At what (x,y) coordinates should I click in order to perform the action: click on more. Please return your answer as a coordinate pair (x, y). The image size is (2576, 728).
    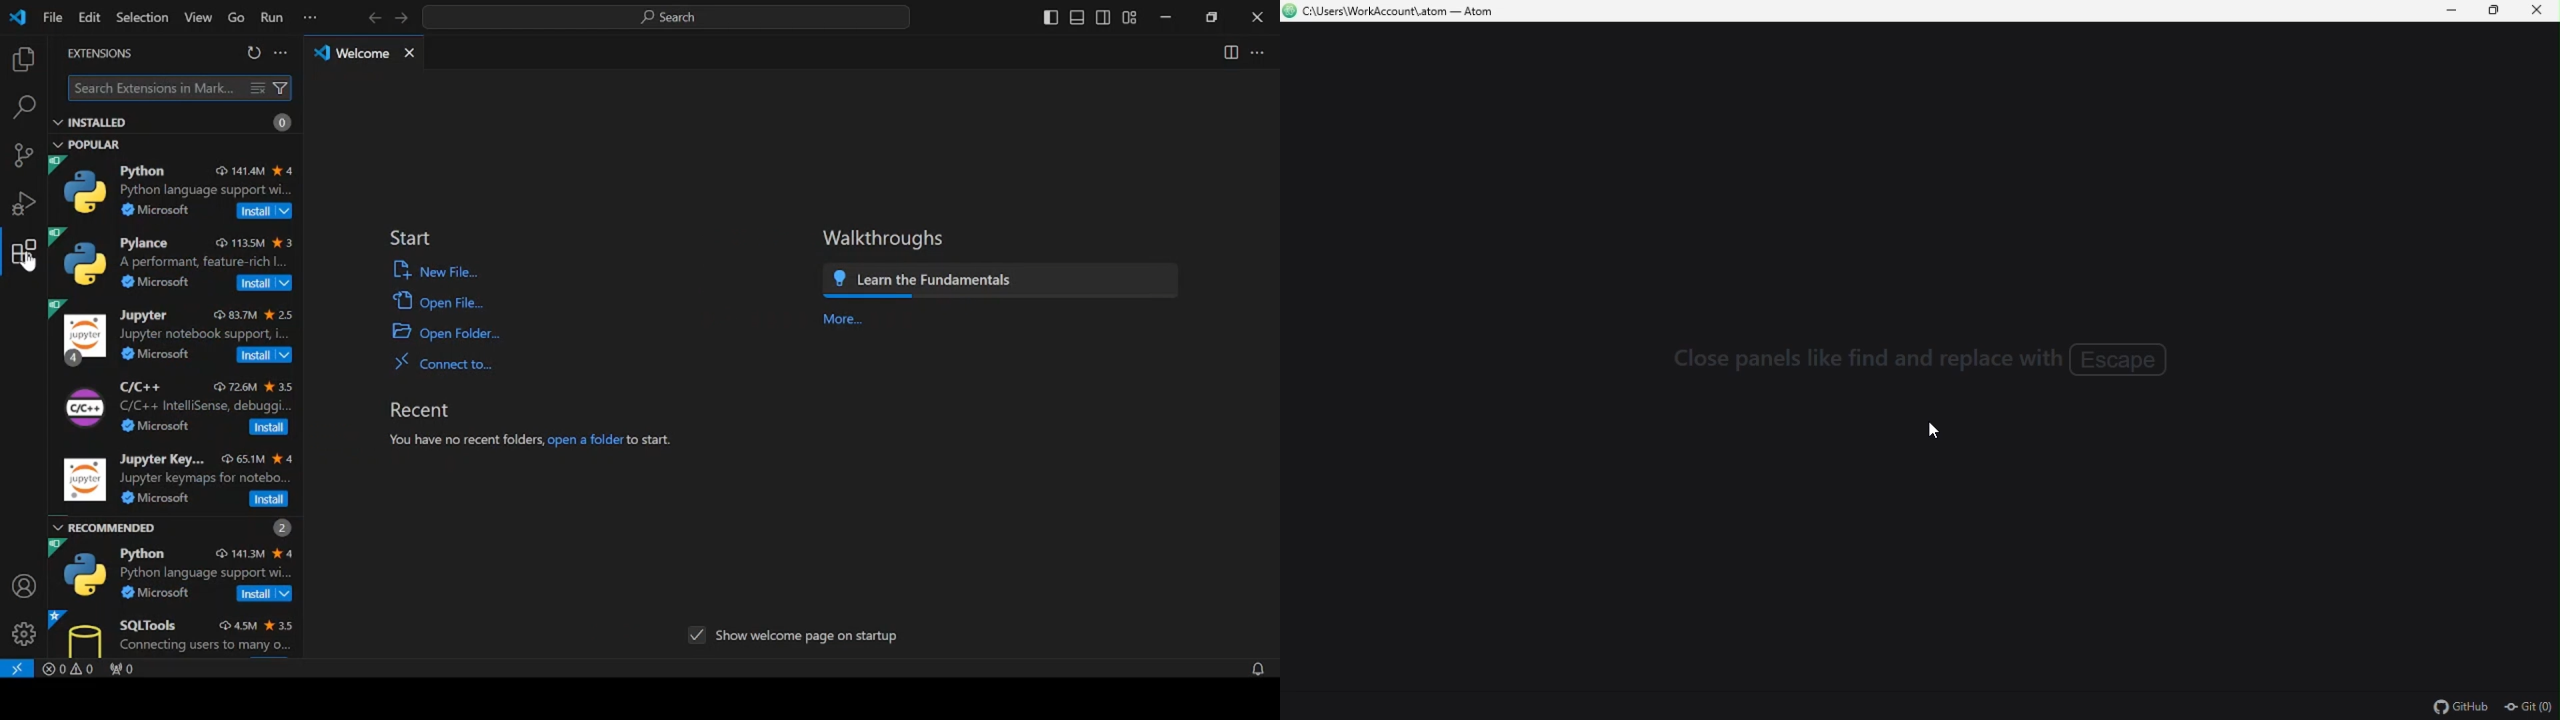
    Looking at the image, I should click on (840, 318).